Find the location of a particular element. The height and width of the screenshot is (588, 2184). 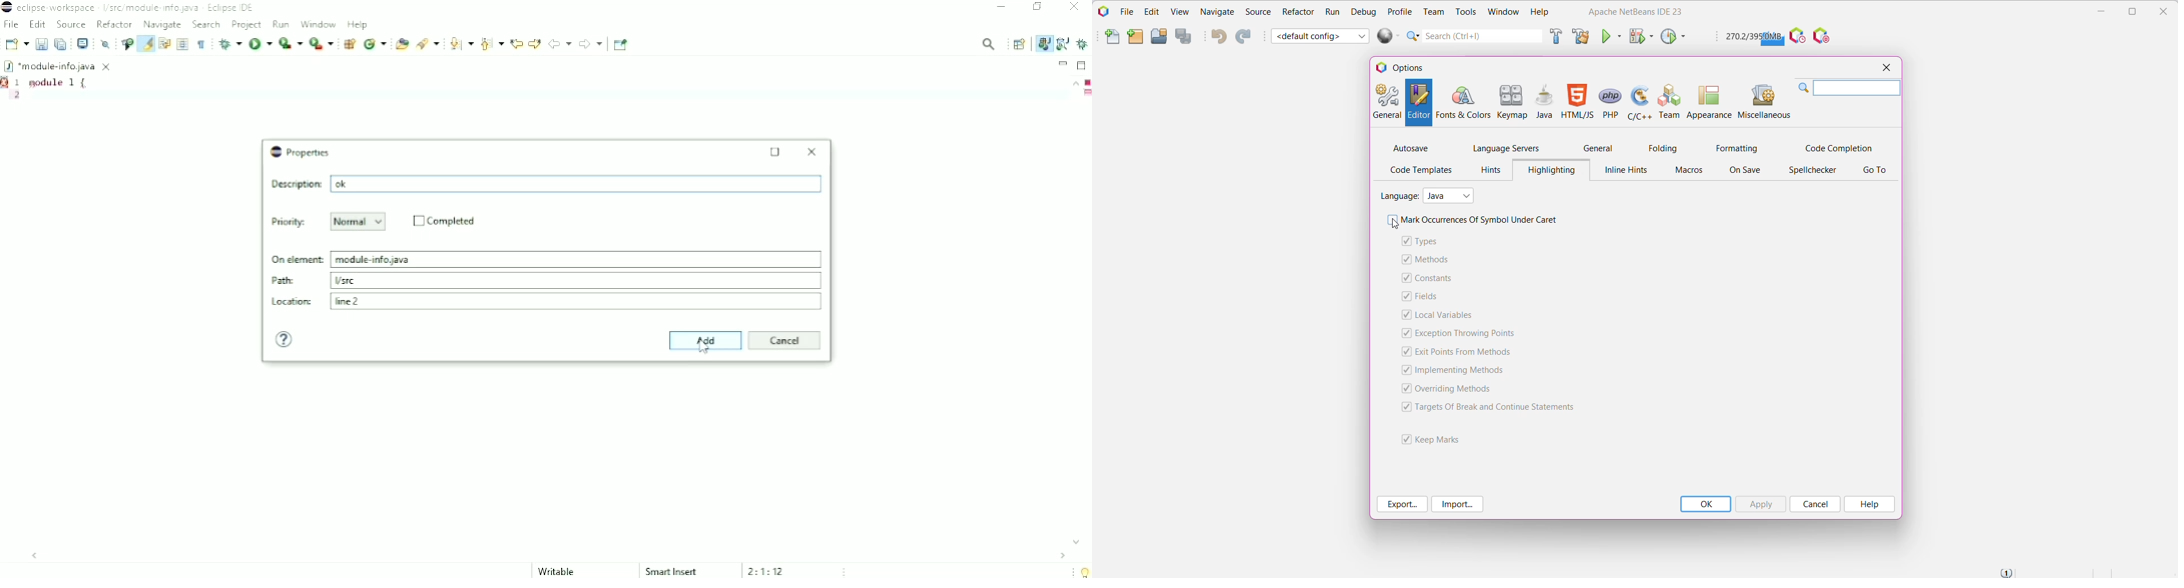

Save is located at coordinates (41, 44).